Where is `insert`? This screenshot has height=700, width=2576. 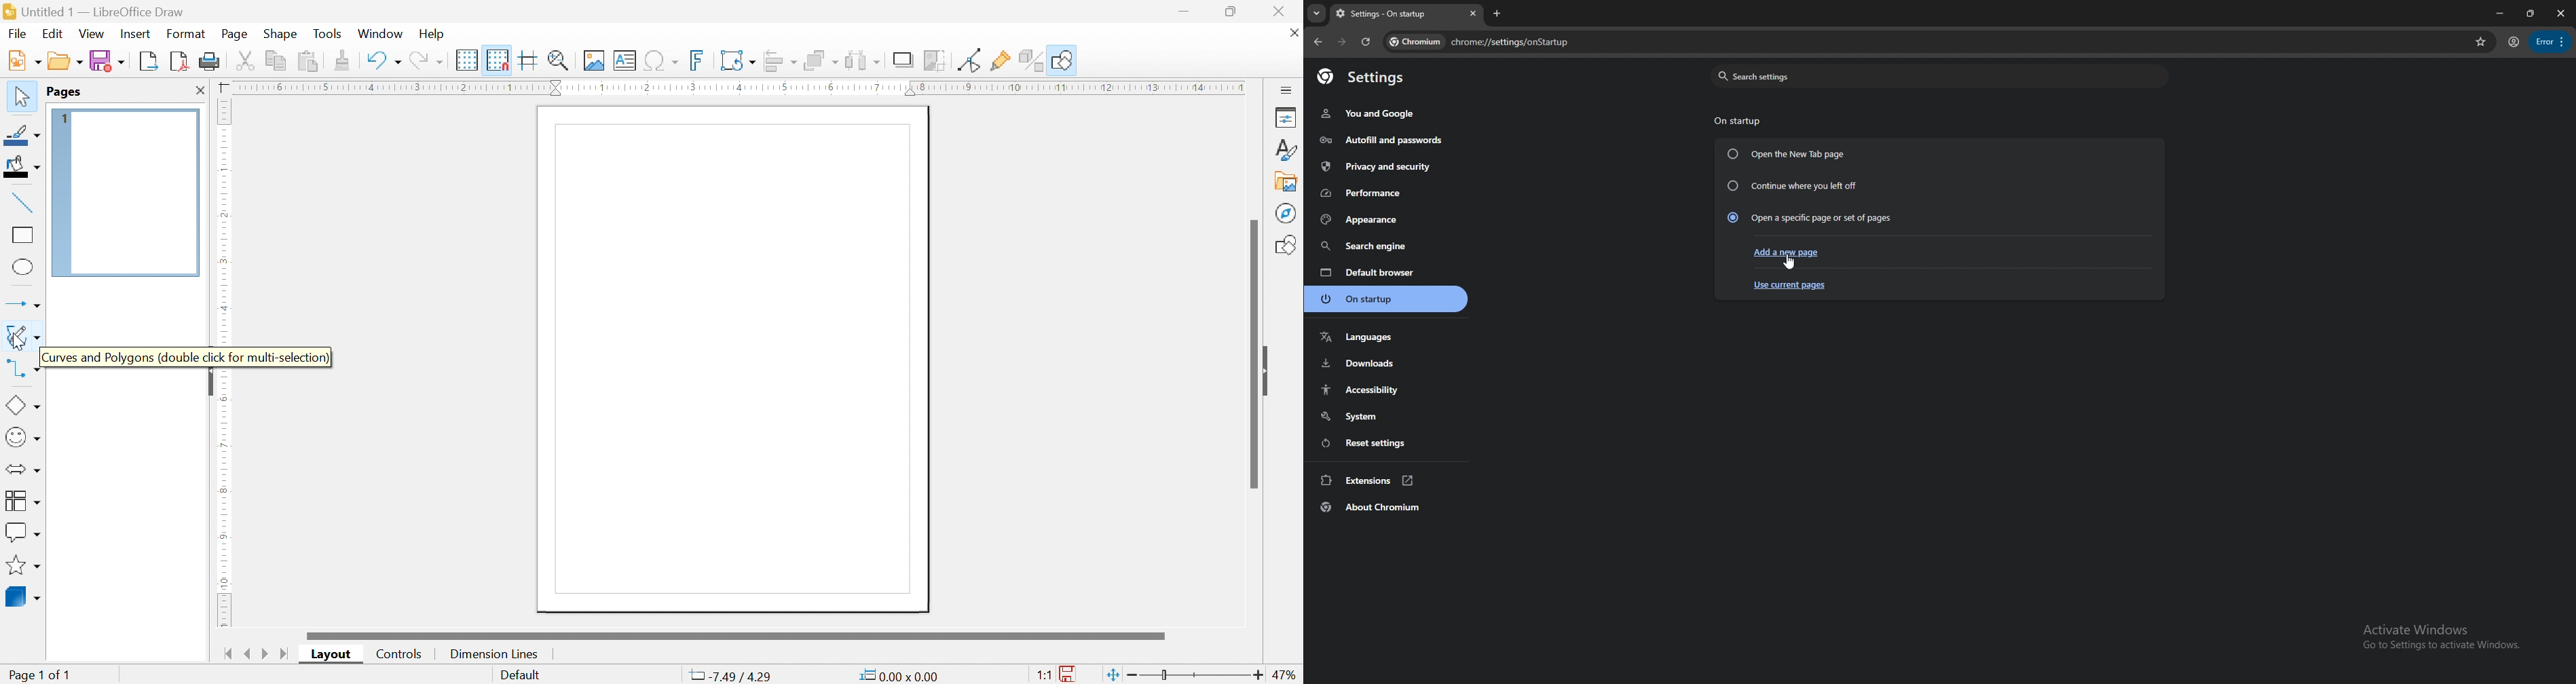 insert is located at coordinates (134, 33).